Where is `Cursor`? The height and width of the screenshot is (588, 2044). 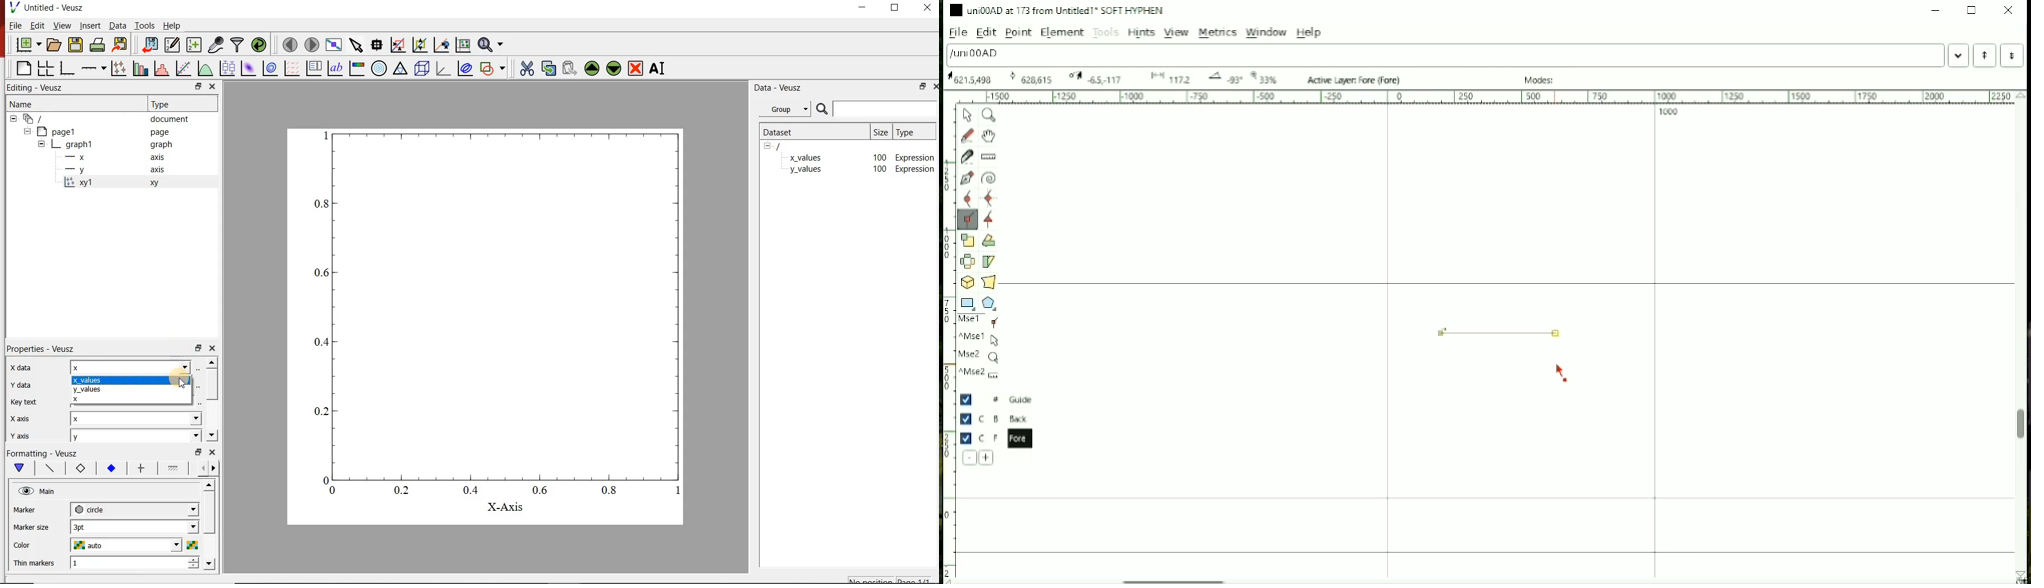
Cursor is located at coordinates (1568, 375).